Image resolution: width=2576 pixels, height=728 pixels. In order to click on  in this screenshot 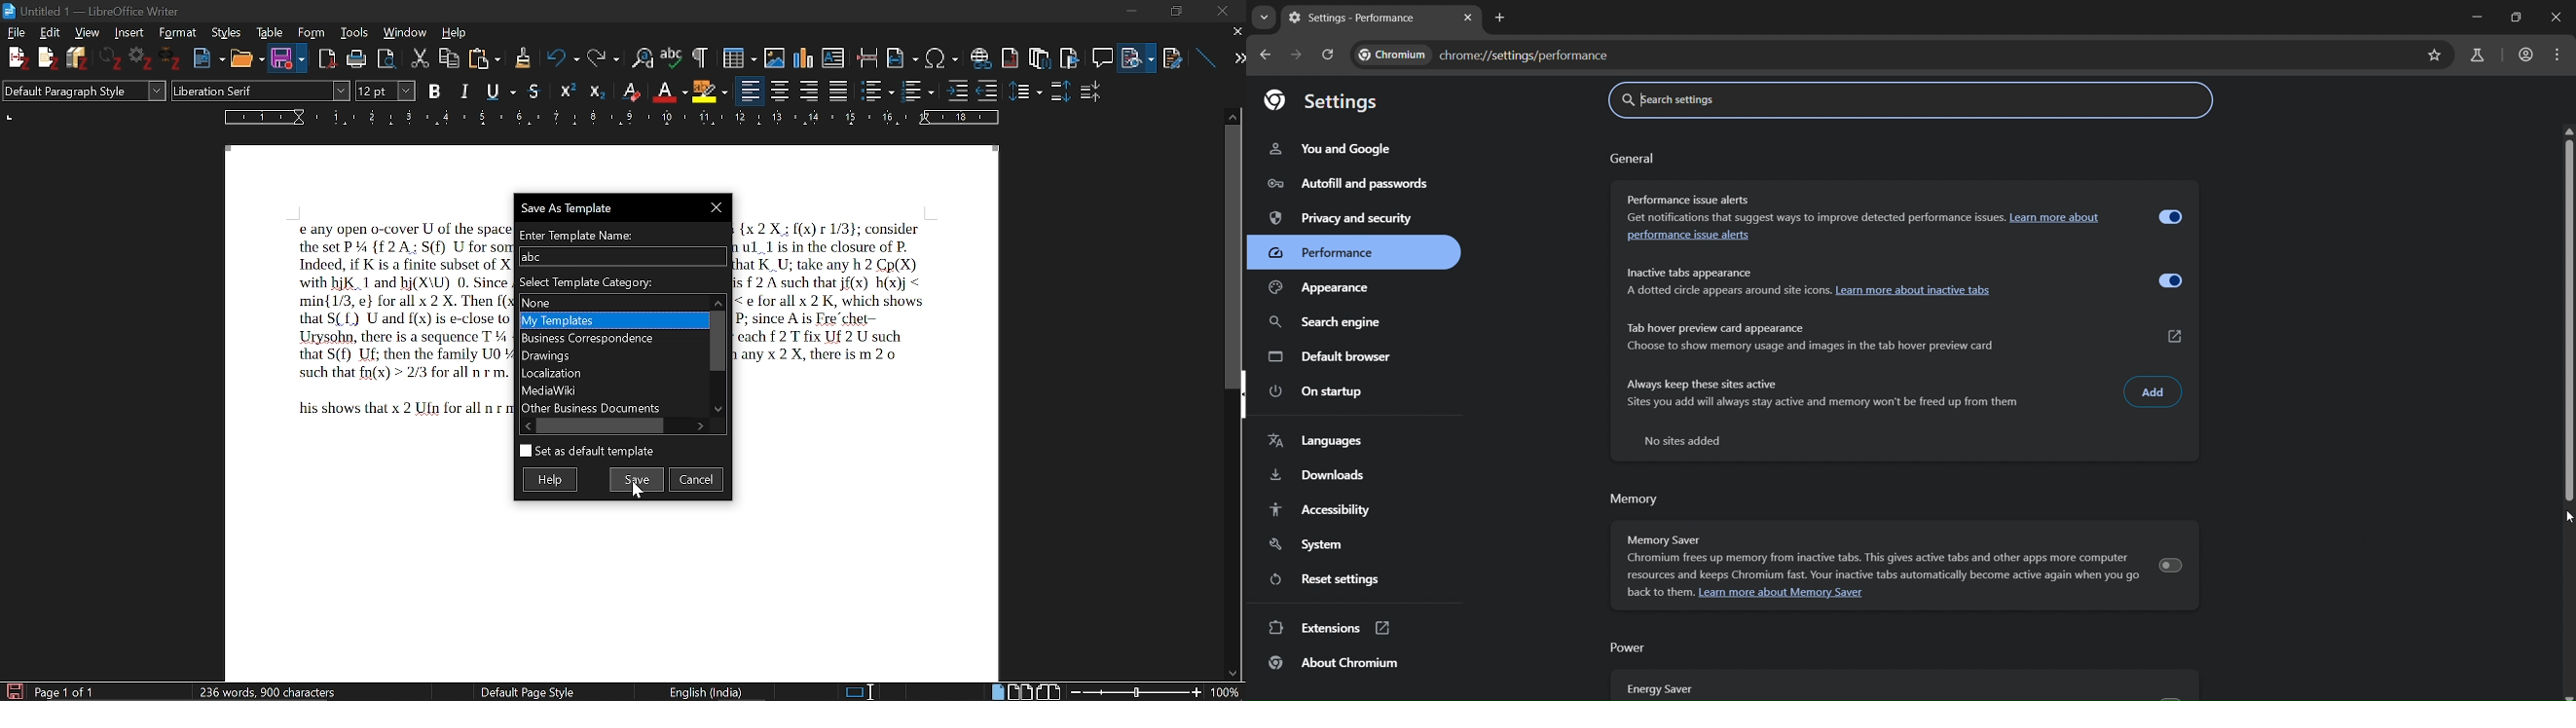, I will do `click(173, 60)`.